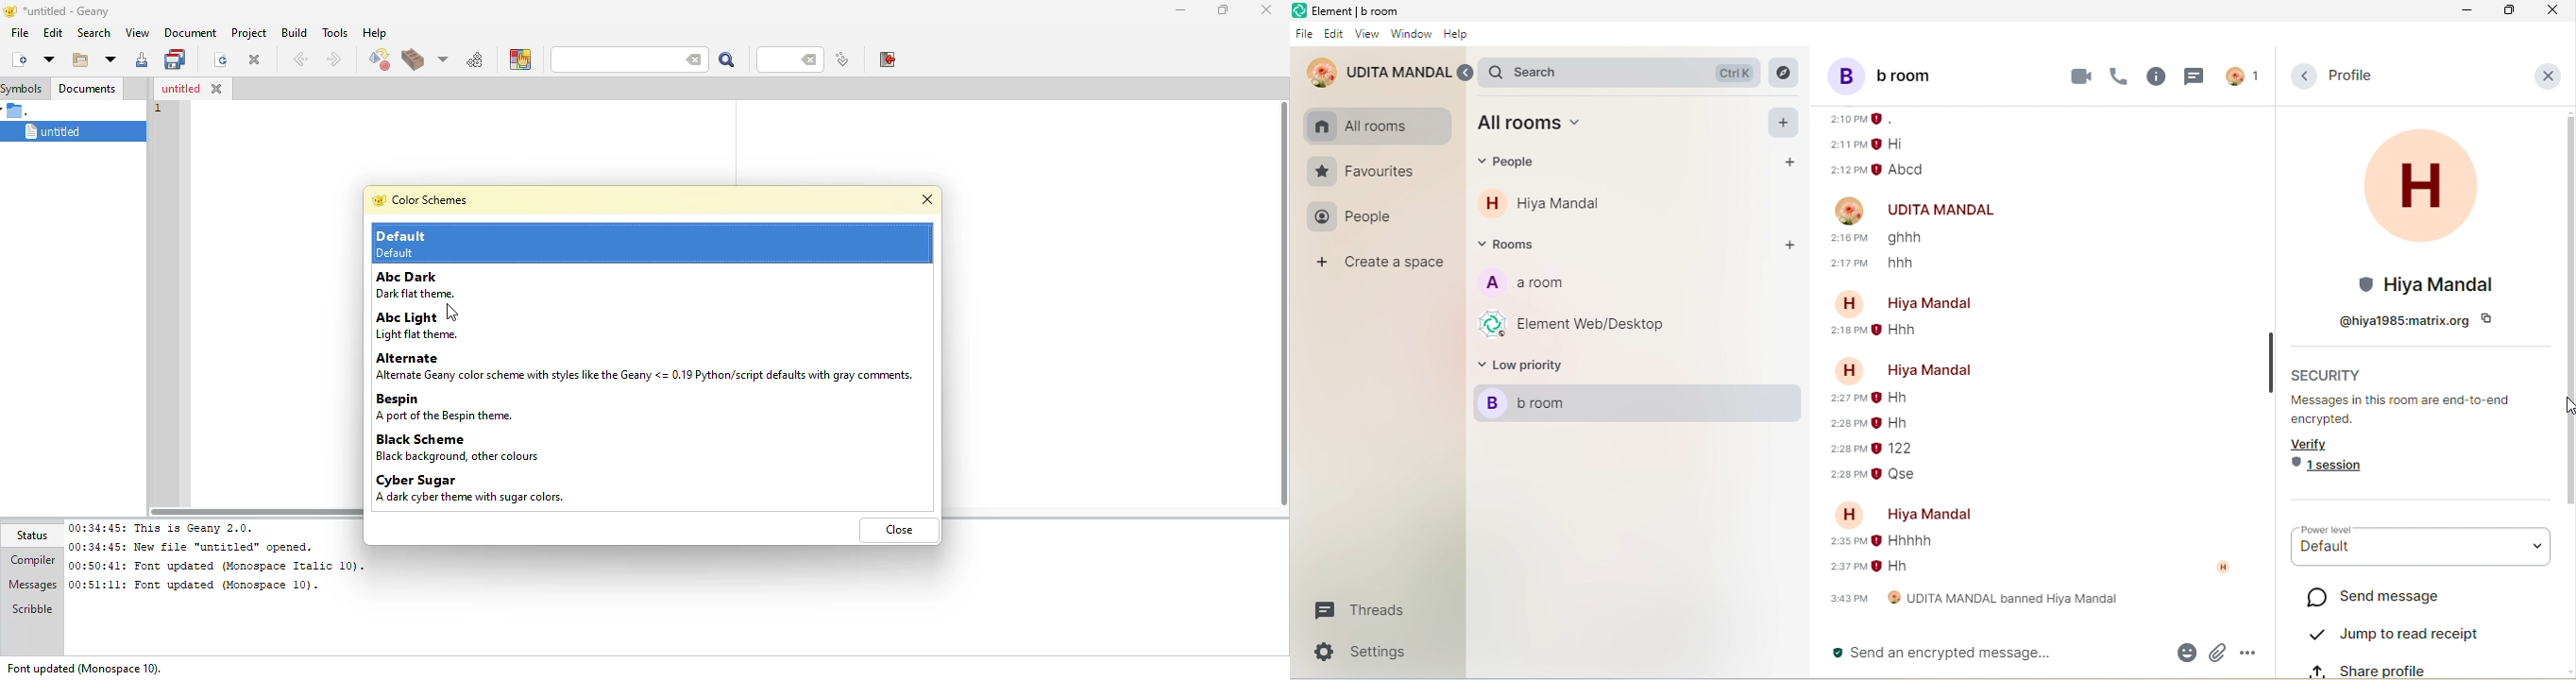 The height and width of the screenshot is (700, 2576). What do you see at coordinates (2335, 529) in the screenshot?
I see `power level` at bounding box center [2335, 529].